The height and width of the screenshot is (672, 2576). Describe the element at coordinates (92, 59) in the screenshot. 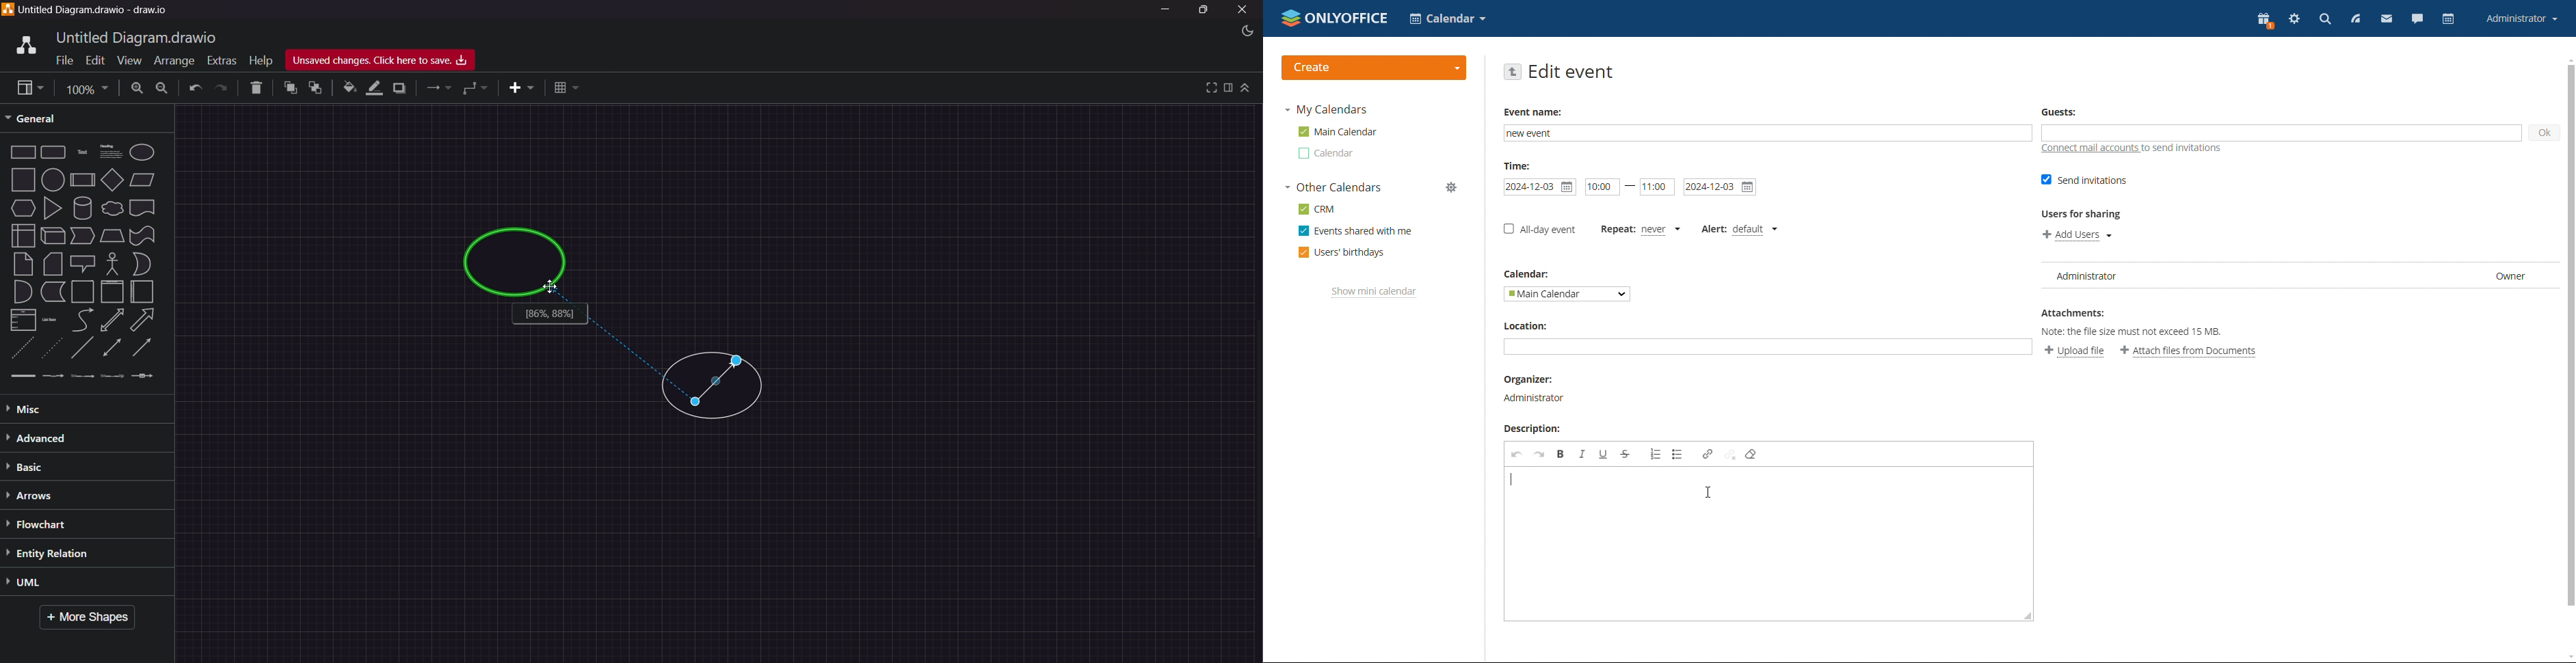

I see `Edit` at that location.